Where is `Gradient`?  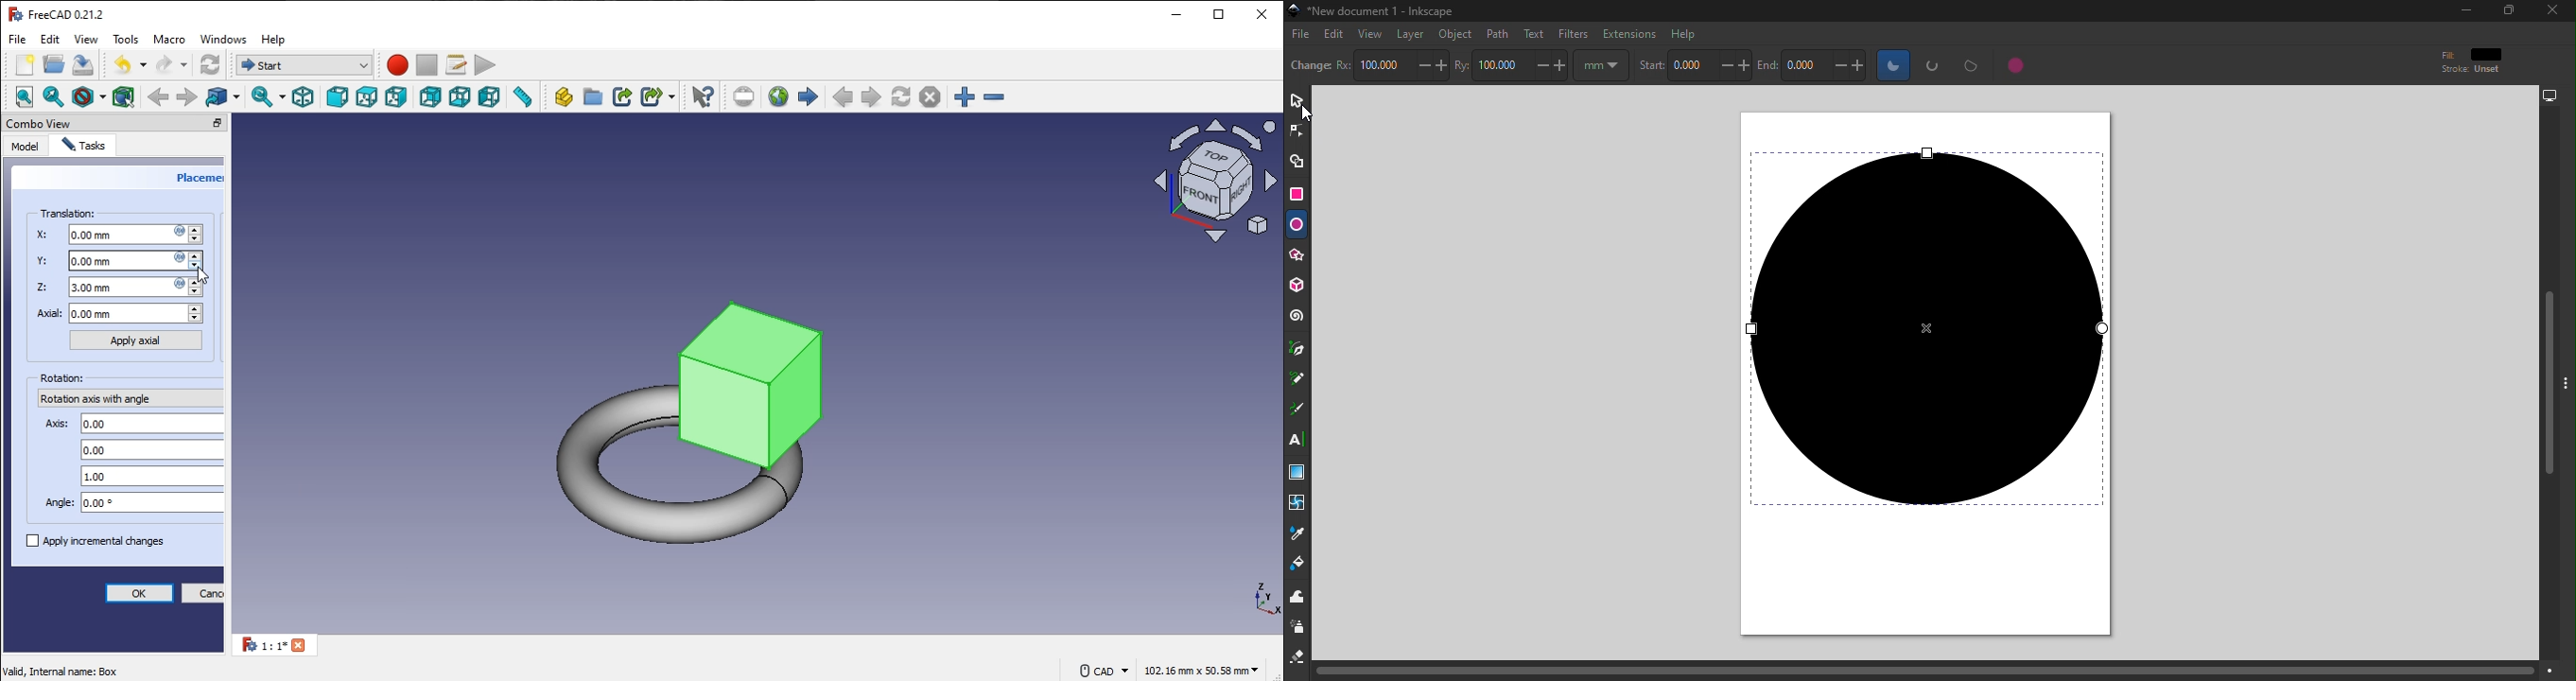
Gradient is located at coordinates (1297, 472).